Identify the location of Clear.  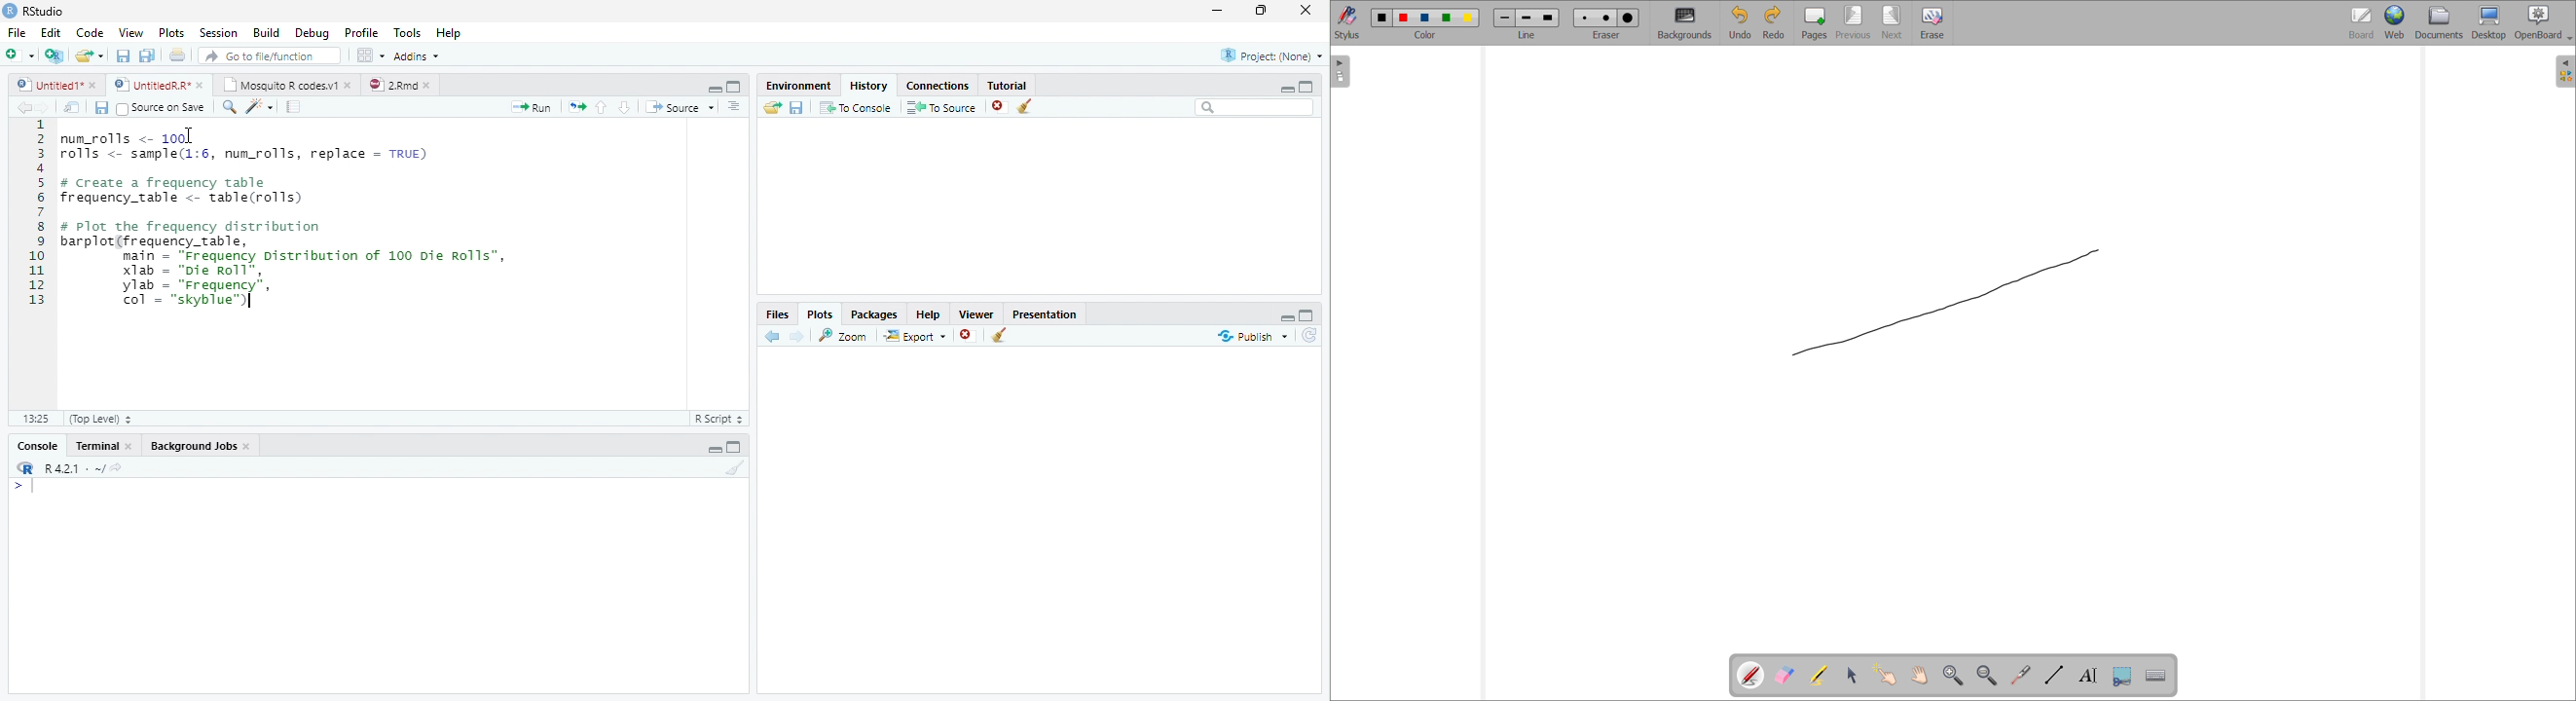
(999, 335).